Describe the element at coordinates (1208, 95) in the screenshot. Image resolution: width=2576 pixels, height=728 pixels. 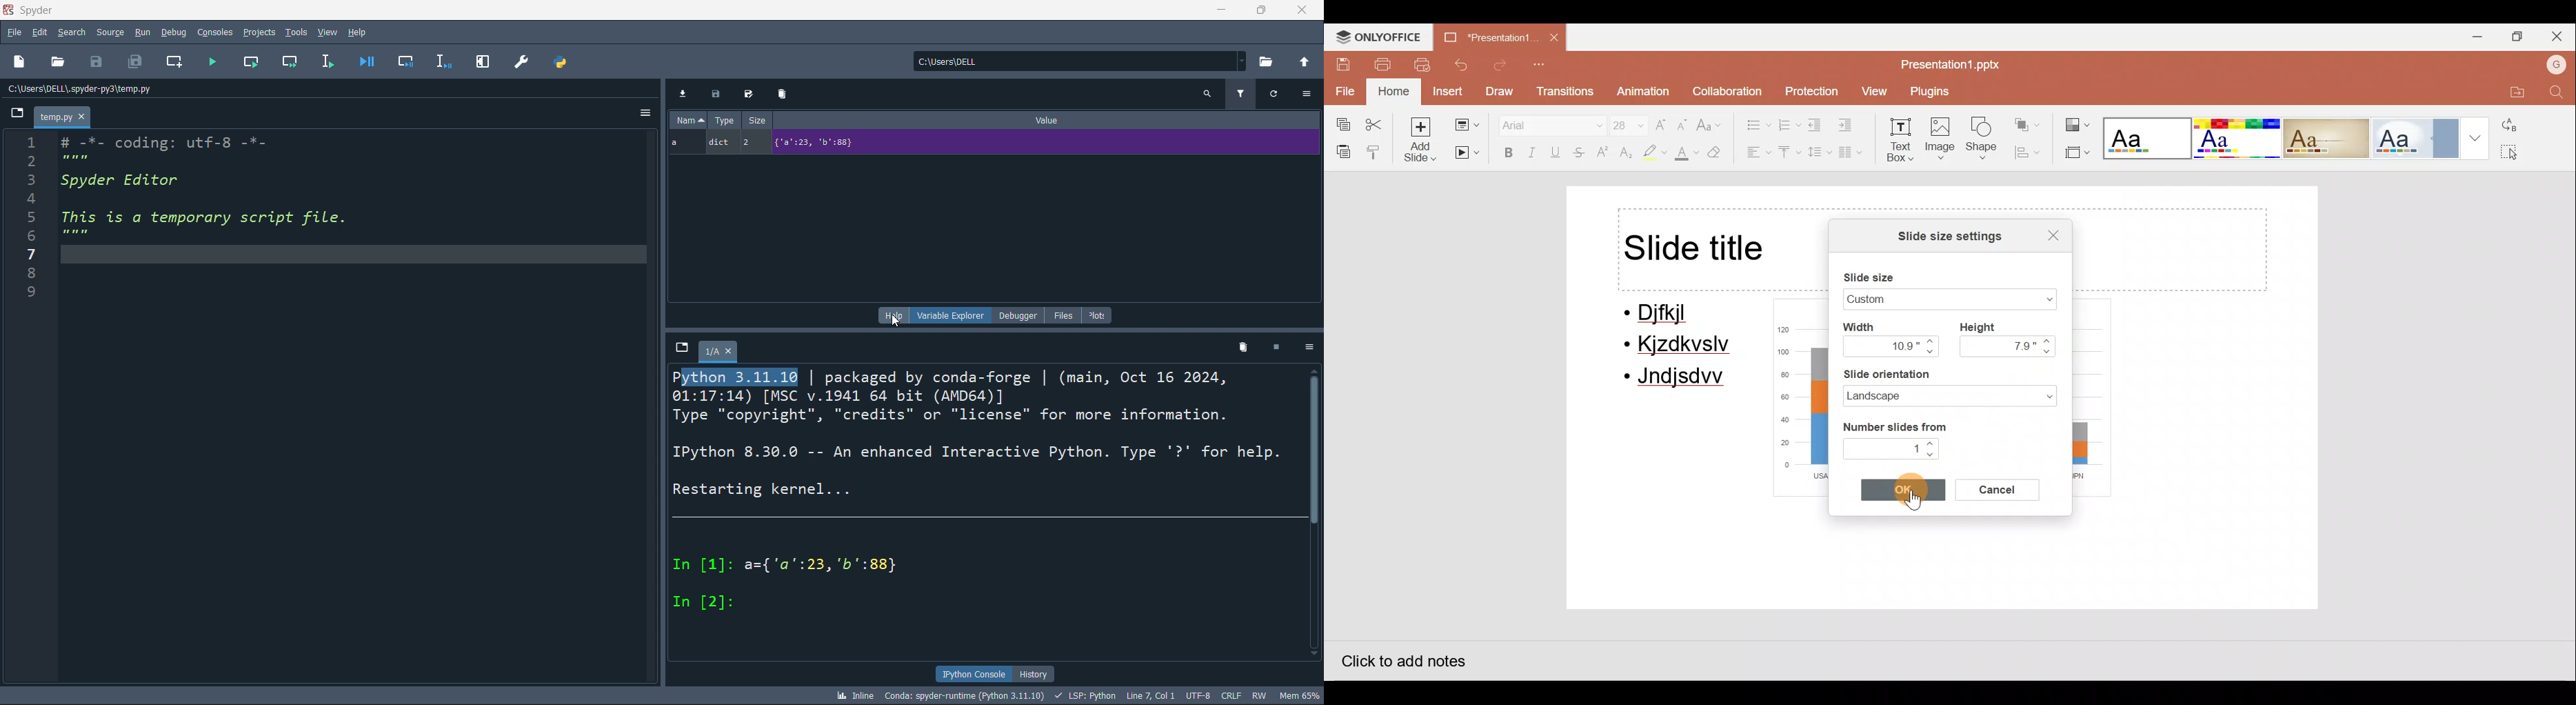
I see `search` at that location.